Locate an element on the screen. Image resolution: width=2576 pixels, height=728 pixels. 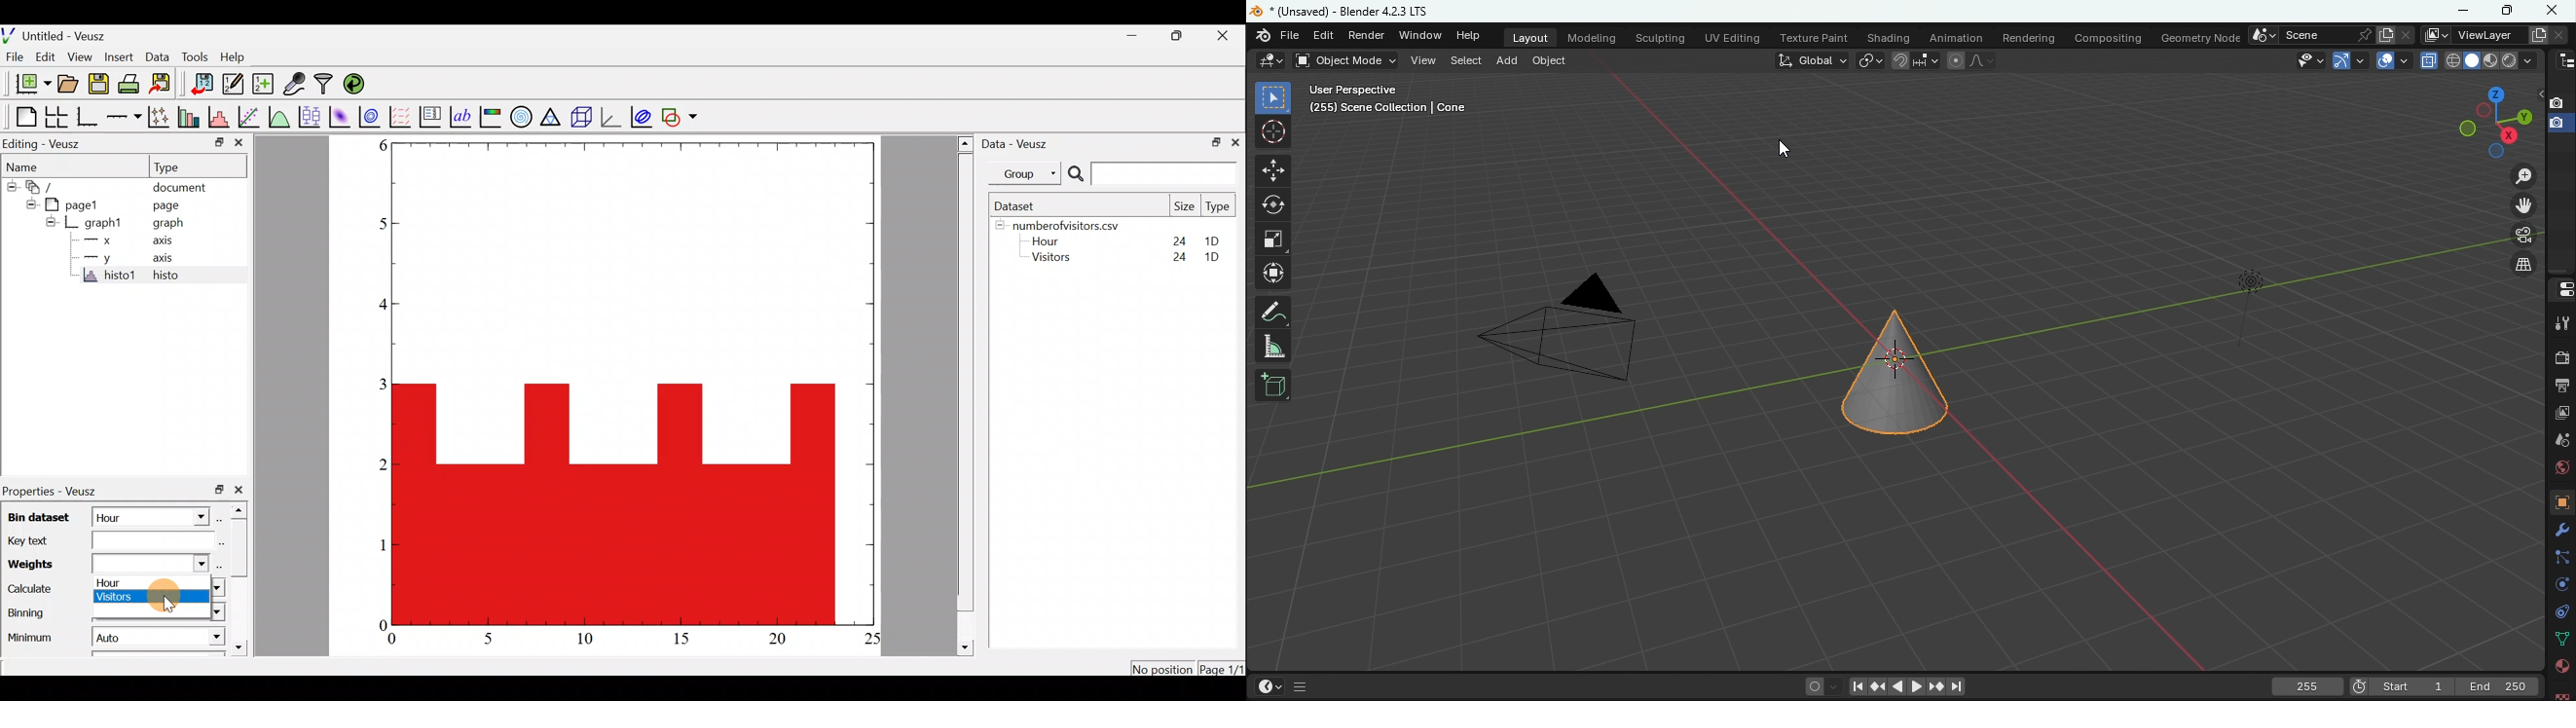
page1 is located at coordinates (77, 205).